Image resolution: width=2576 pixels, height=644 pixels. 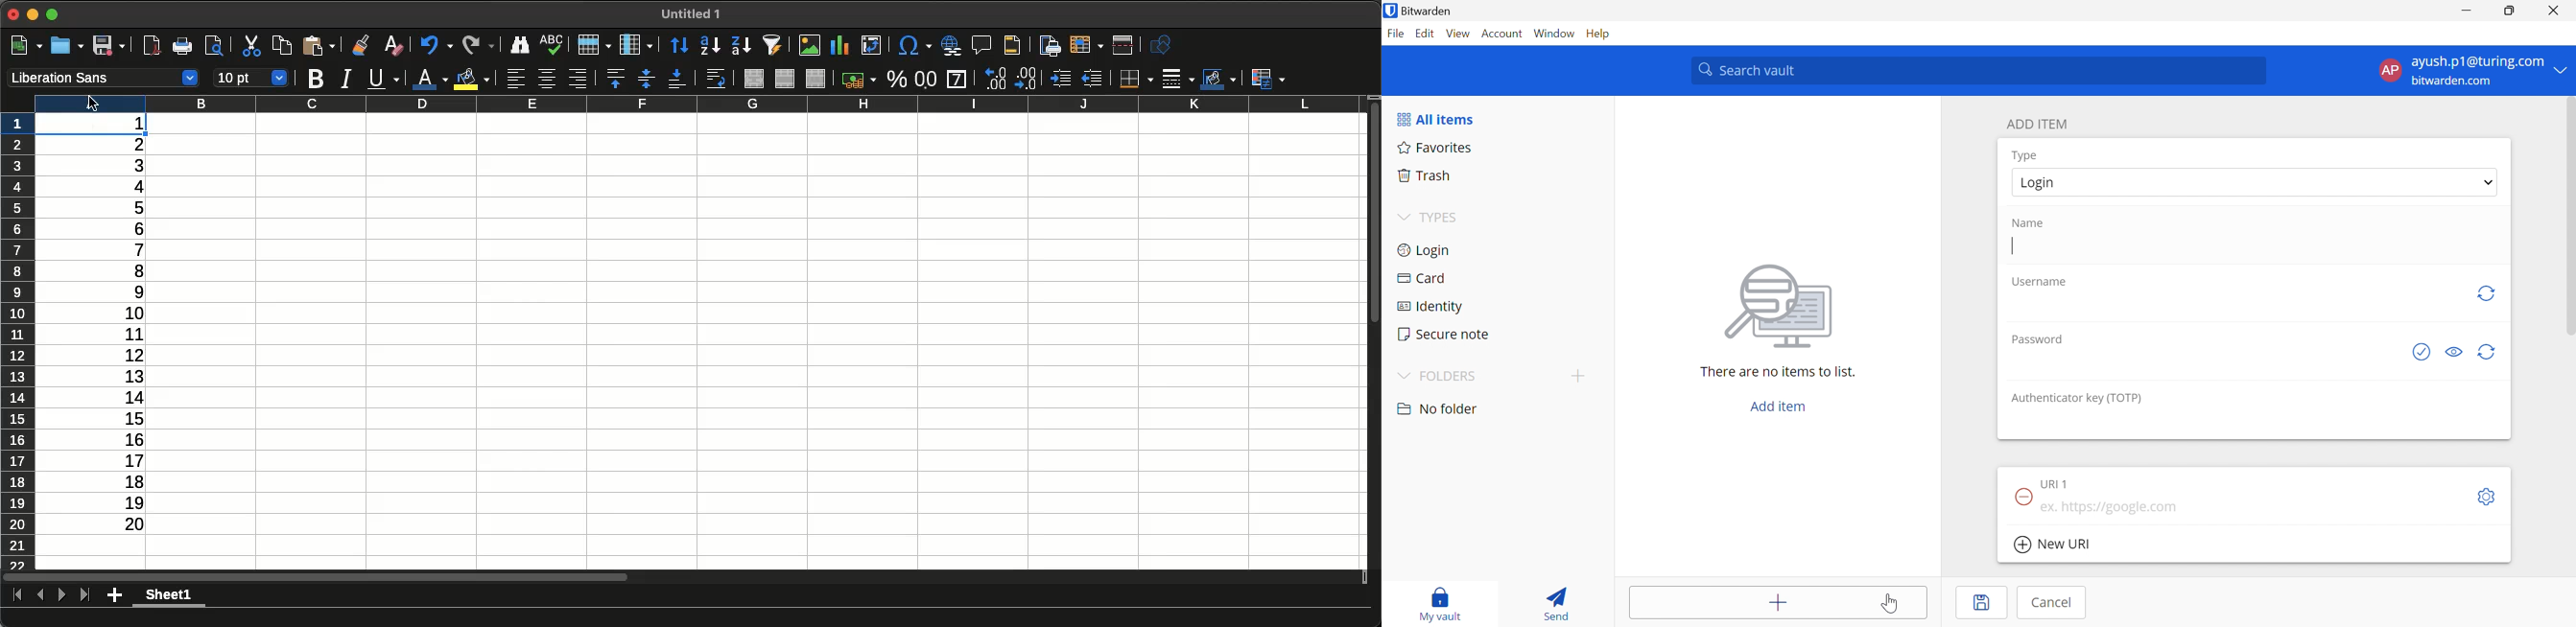 I want to click on Toggle print preview, so click(x=213, y=46).